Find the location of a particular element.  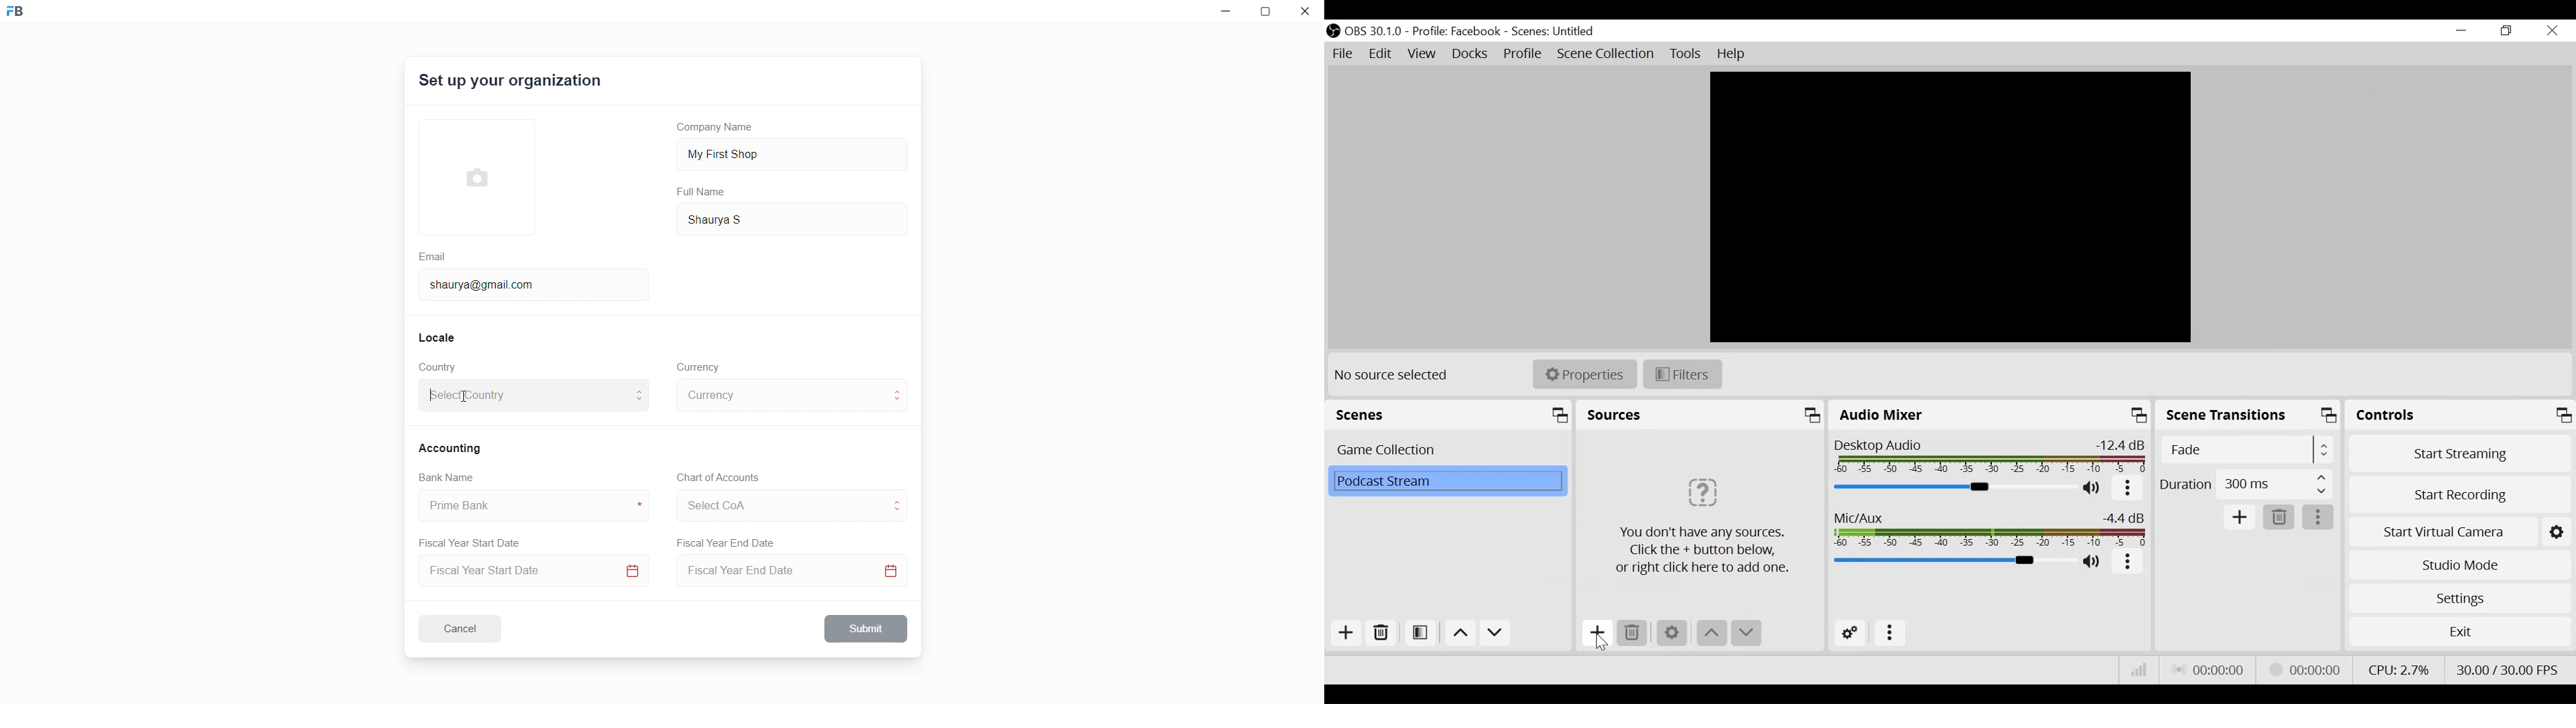

Bank Name is located at coordinates (447, 479).